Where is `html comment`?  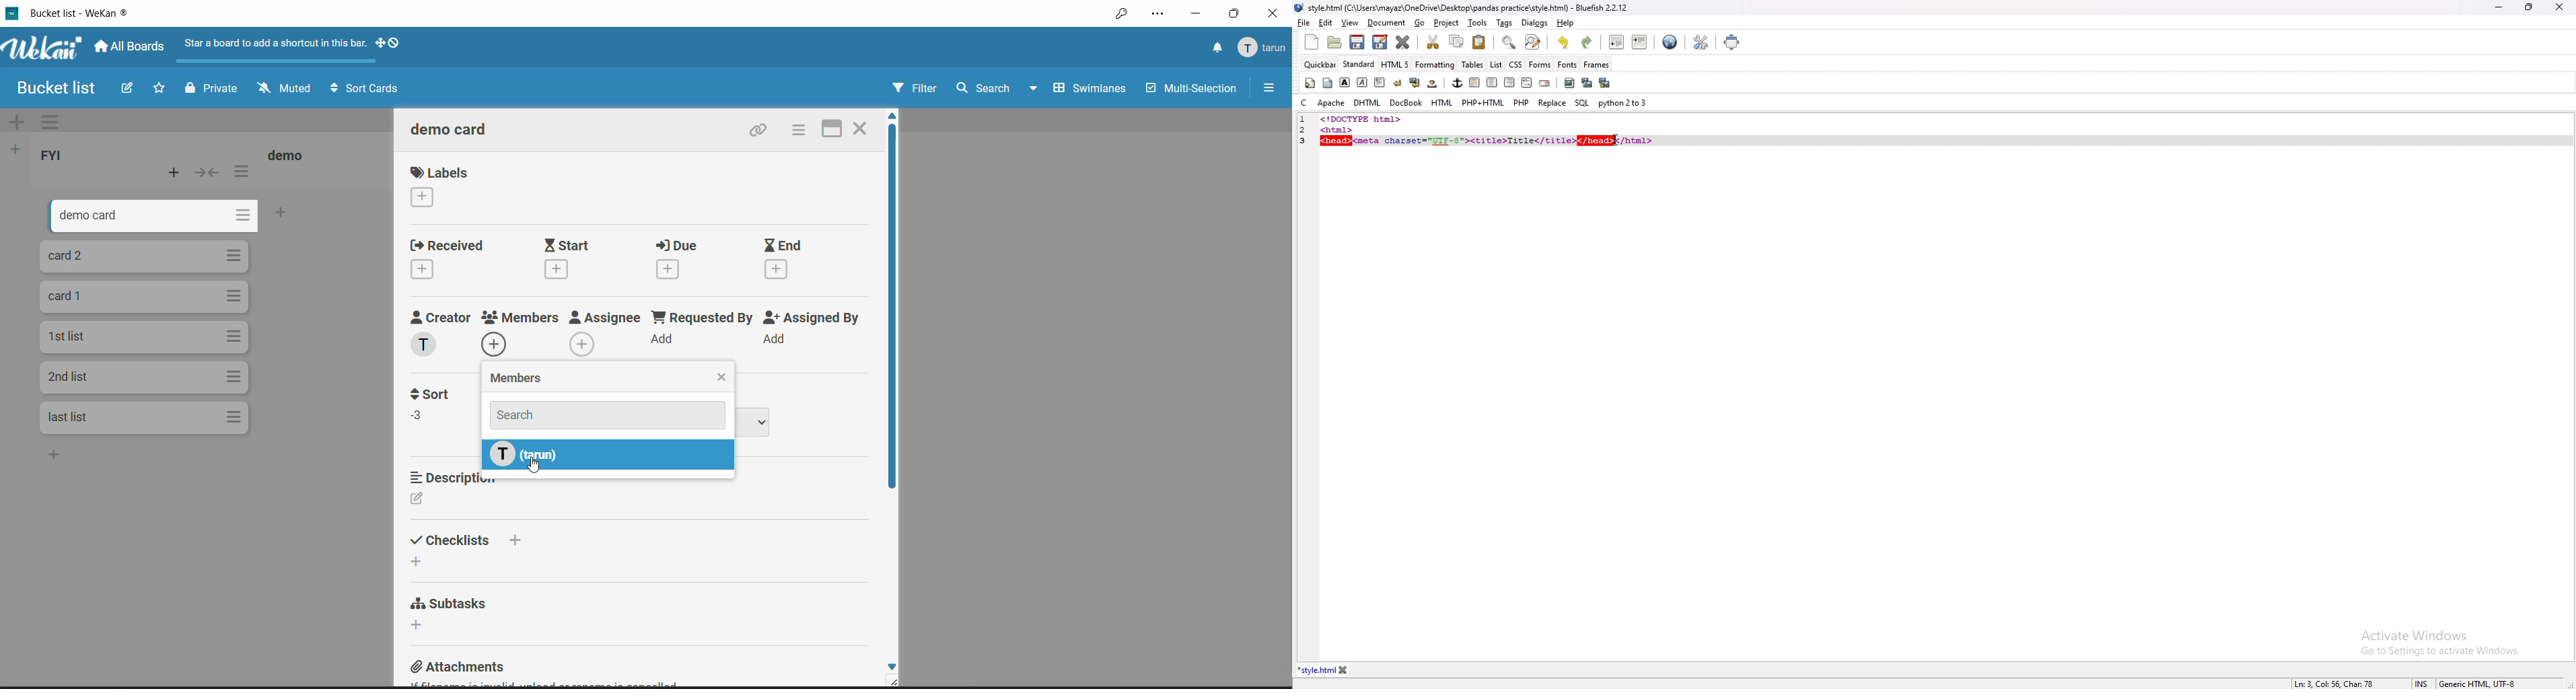
html comment is located at coordinates (1526, 84).